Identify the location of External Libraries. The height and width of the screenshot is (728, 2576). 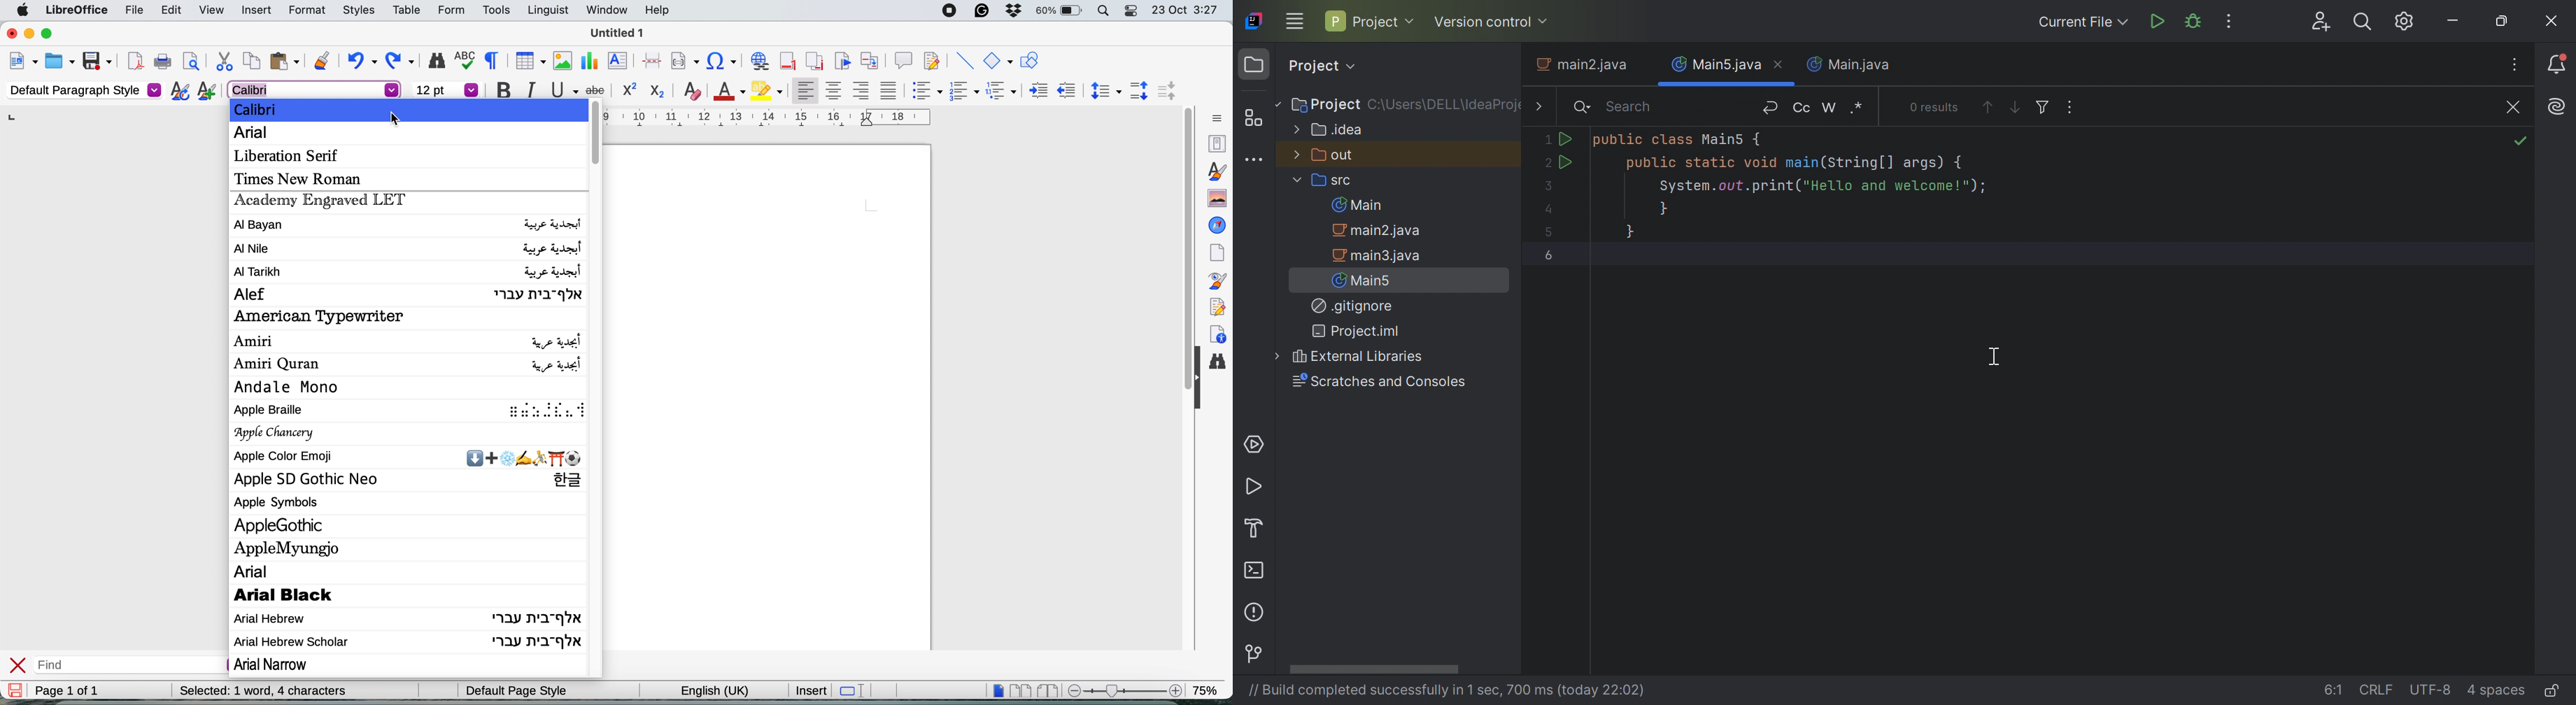
(1359, 356).